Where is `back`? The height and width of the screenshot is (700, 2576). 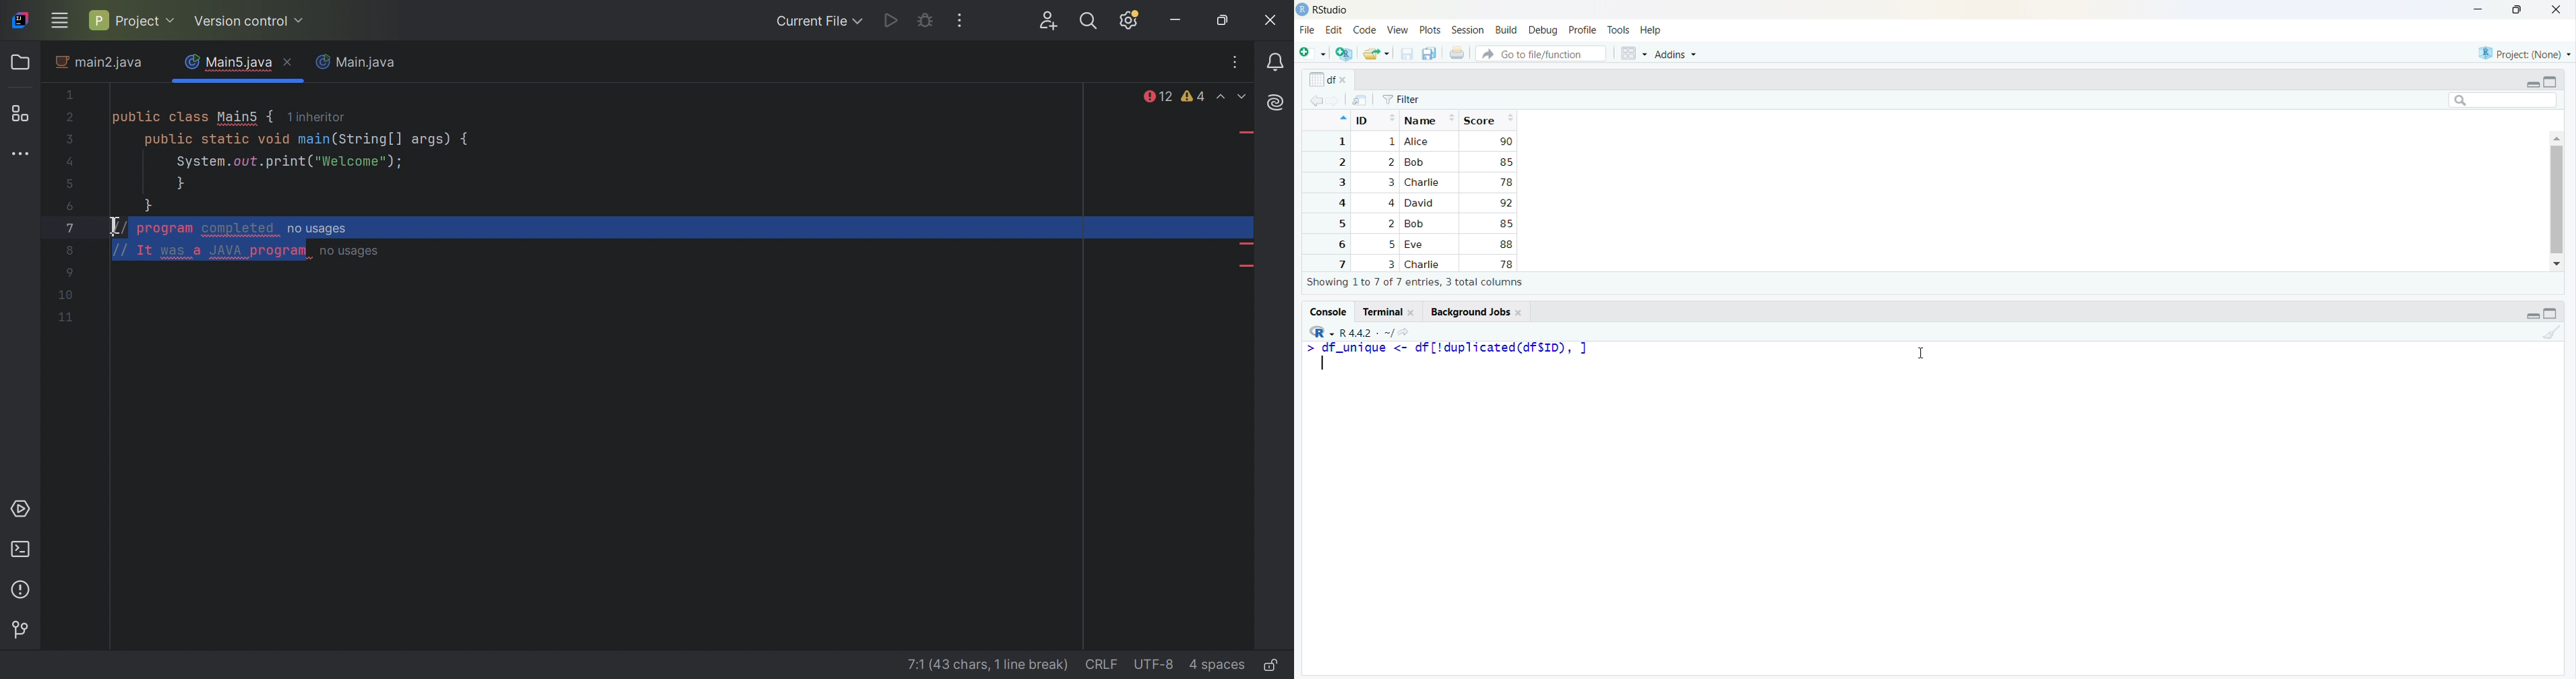 back is located at coordinates (1316, 101).